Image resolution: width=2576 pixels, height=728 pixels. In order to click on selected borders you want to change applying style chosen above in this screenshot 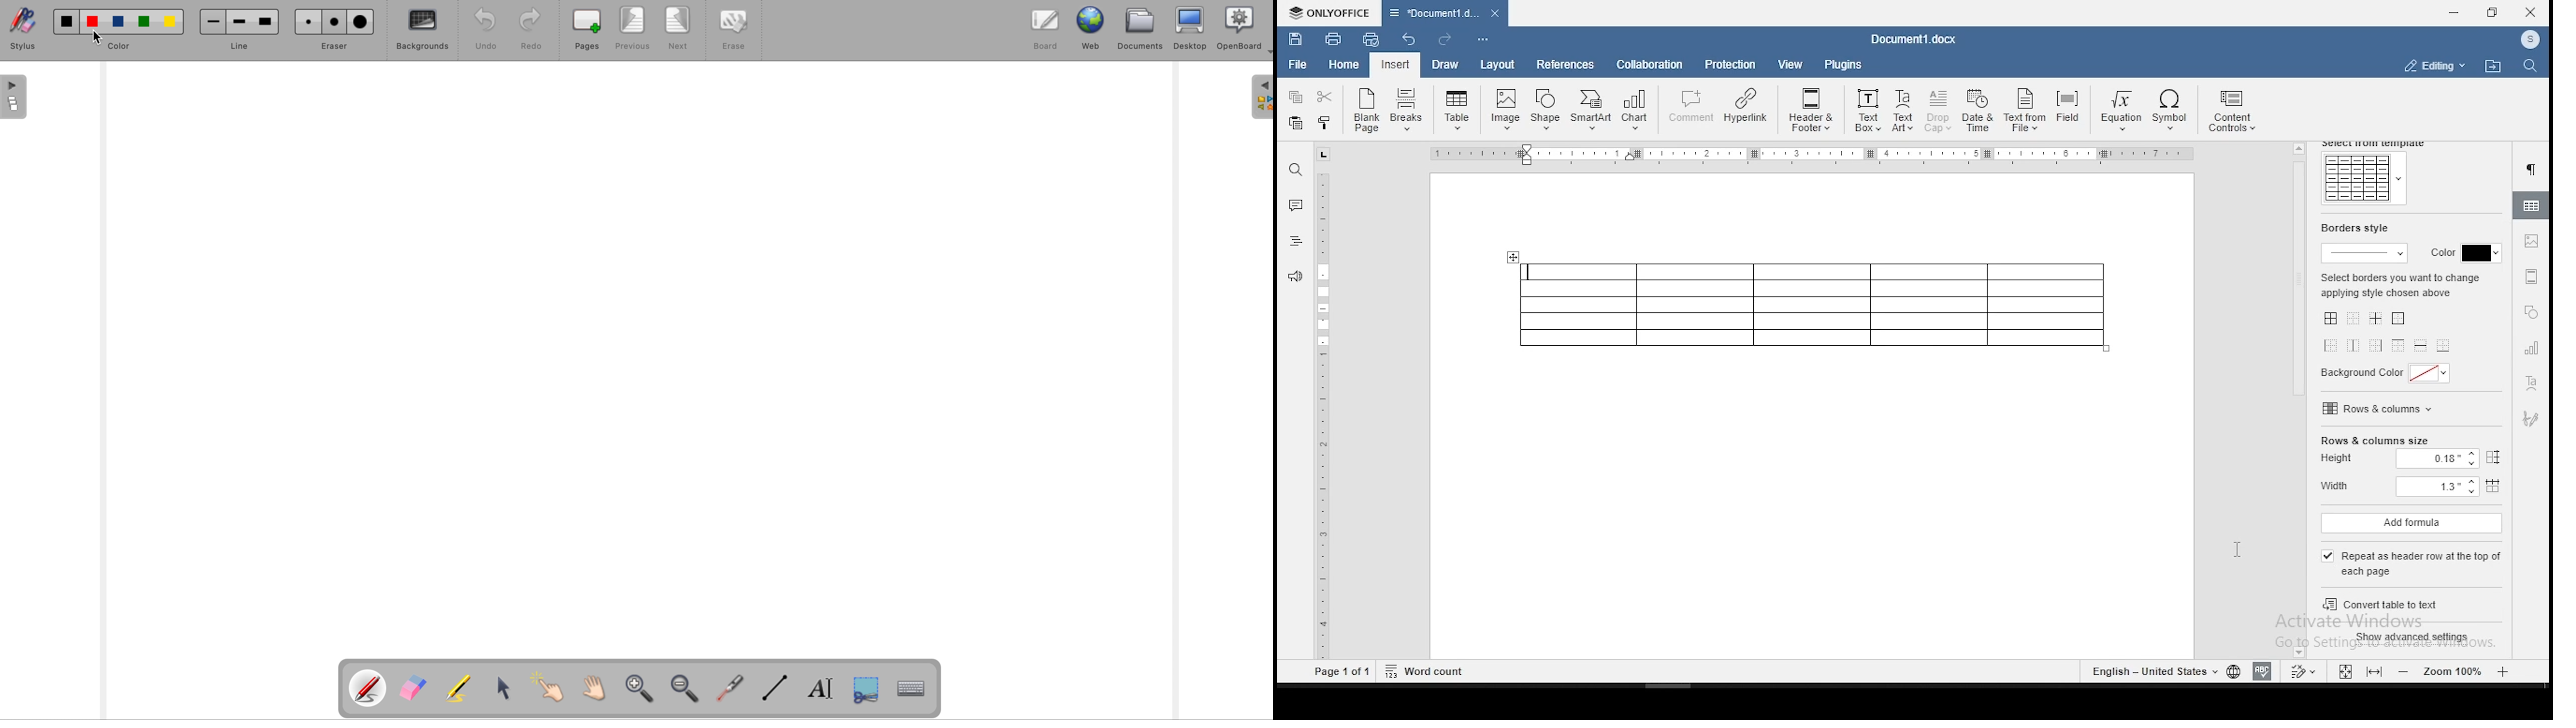, I will do `click(2401, 283)`.